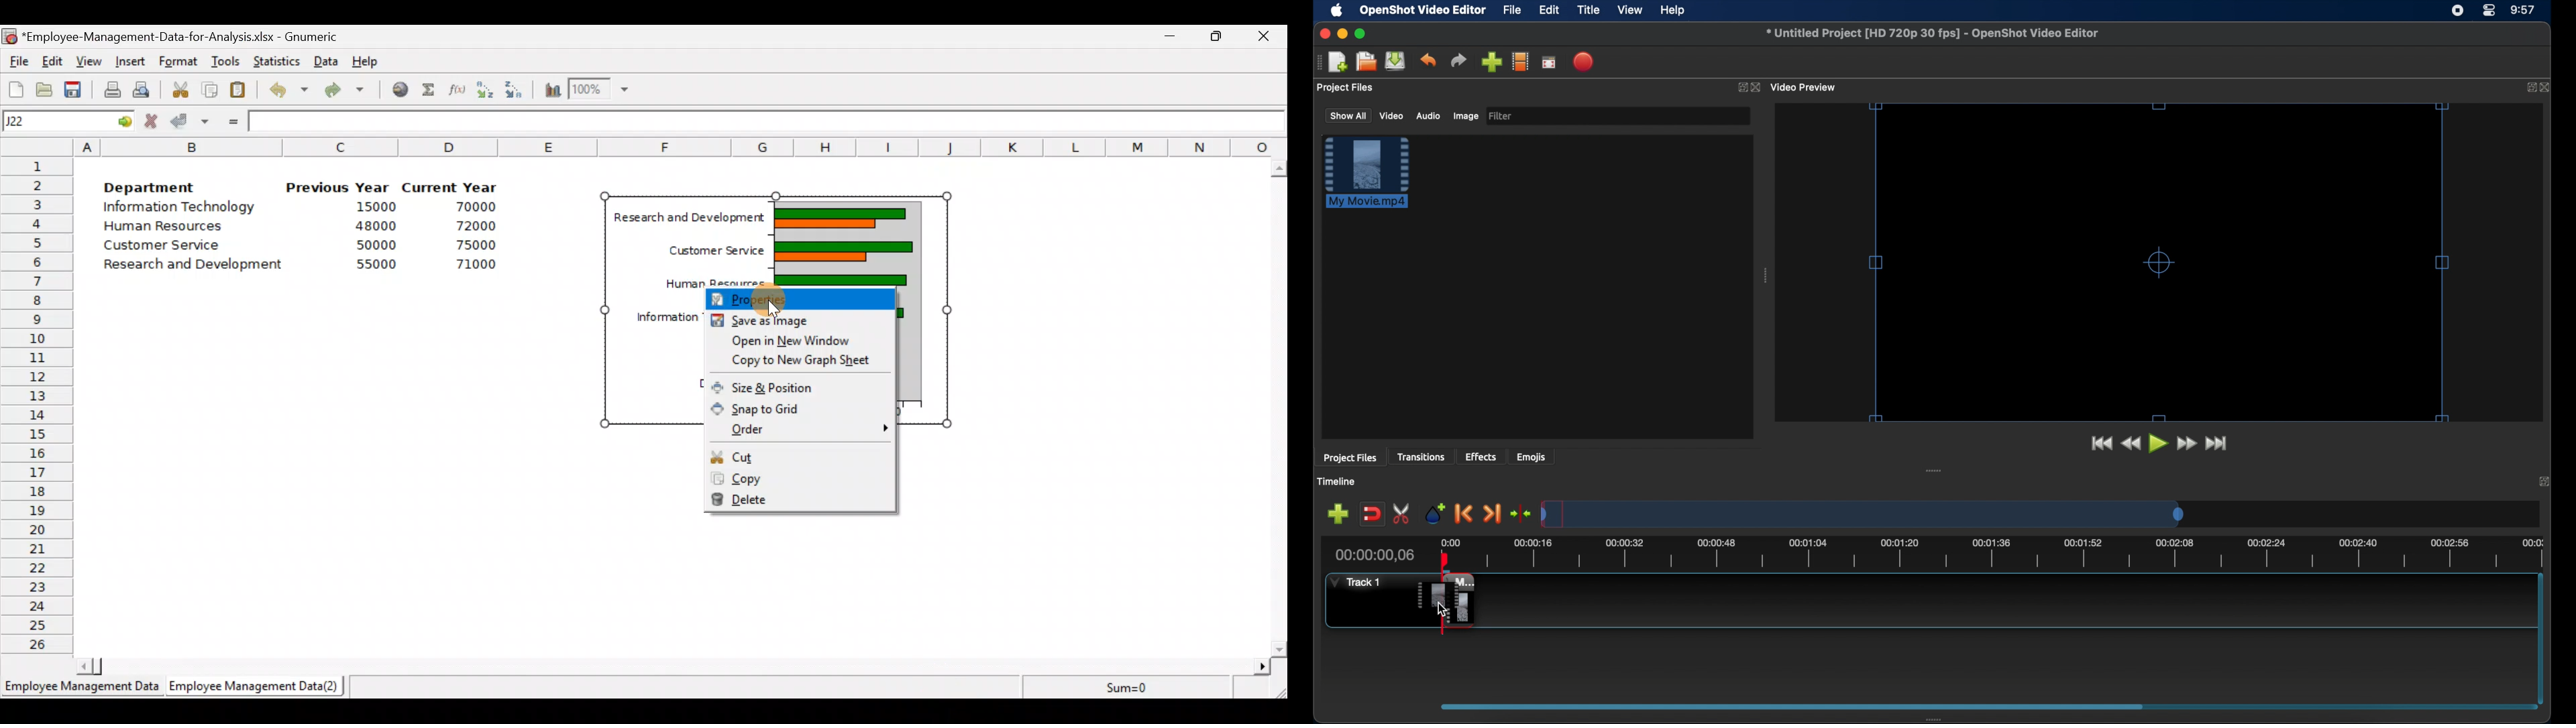  What do you see at coordinates (688, 219) in the screenshot?
I see `| Research and Development` at bounding box center [688, 219].